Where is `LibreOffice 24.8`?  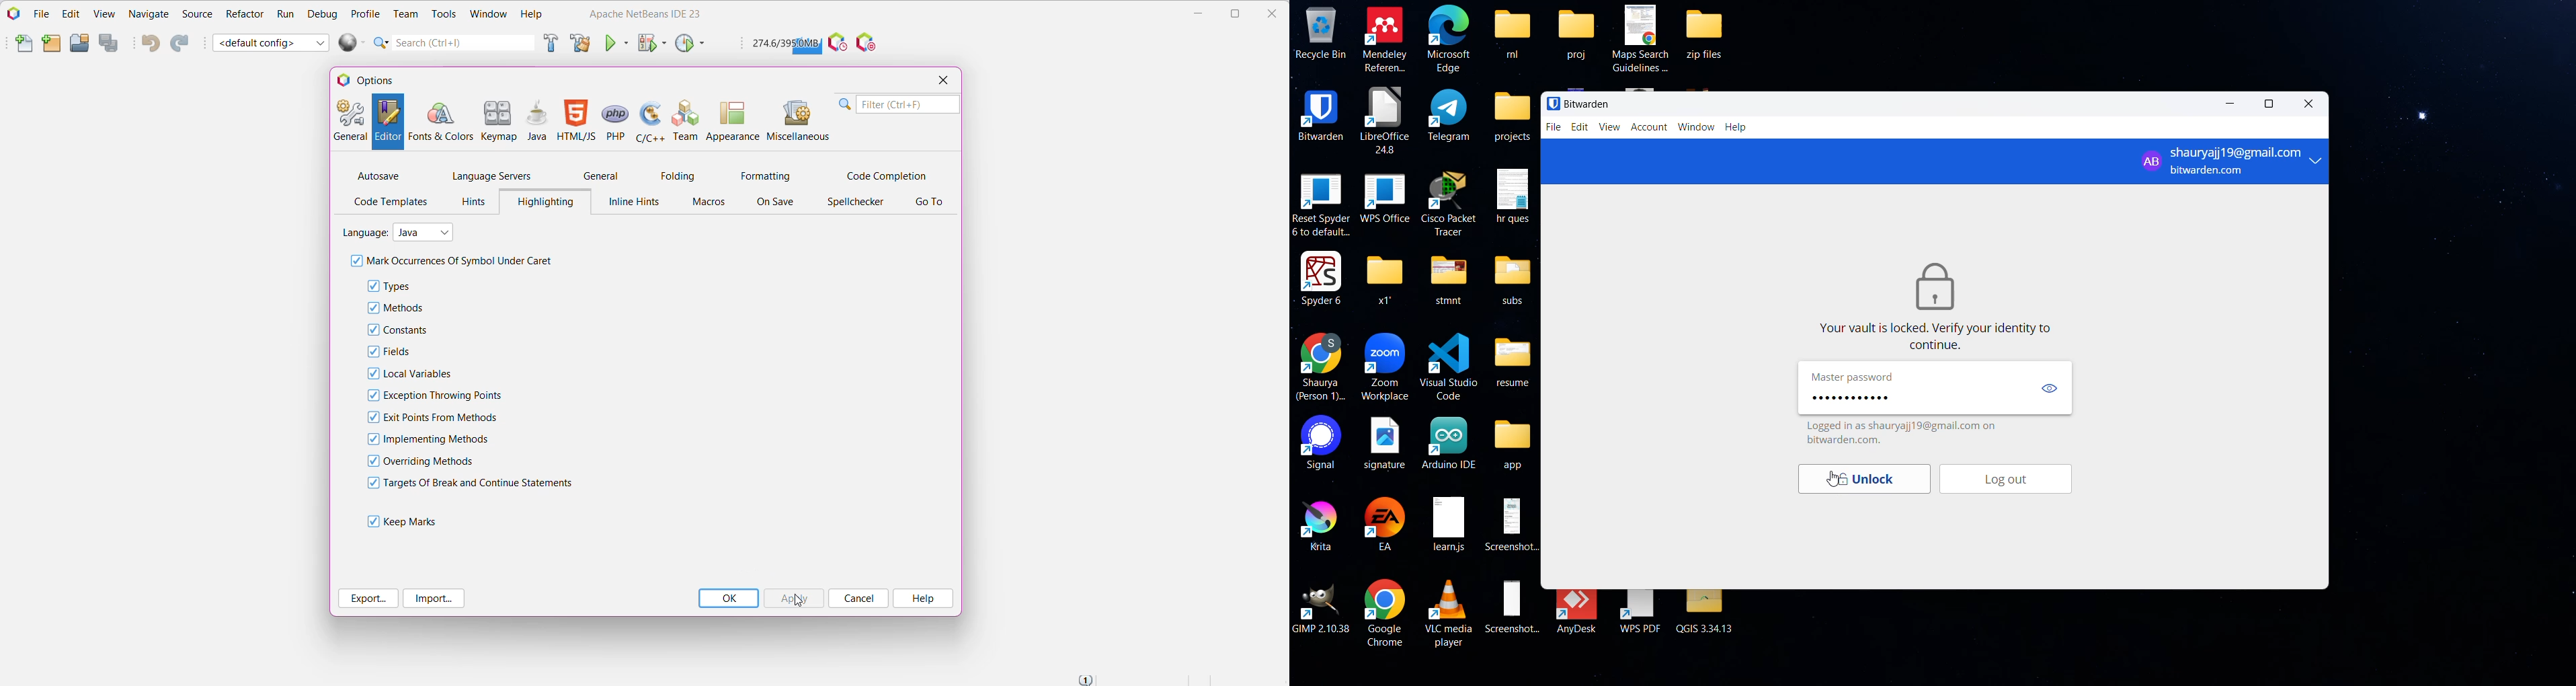 LibreOffice 24.8 is located at coordinates (1384, 120).